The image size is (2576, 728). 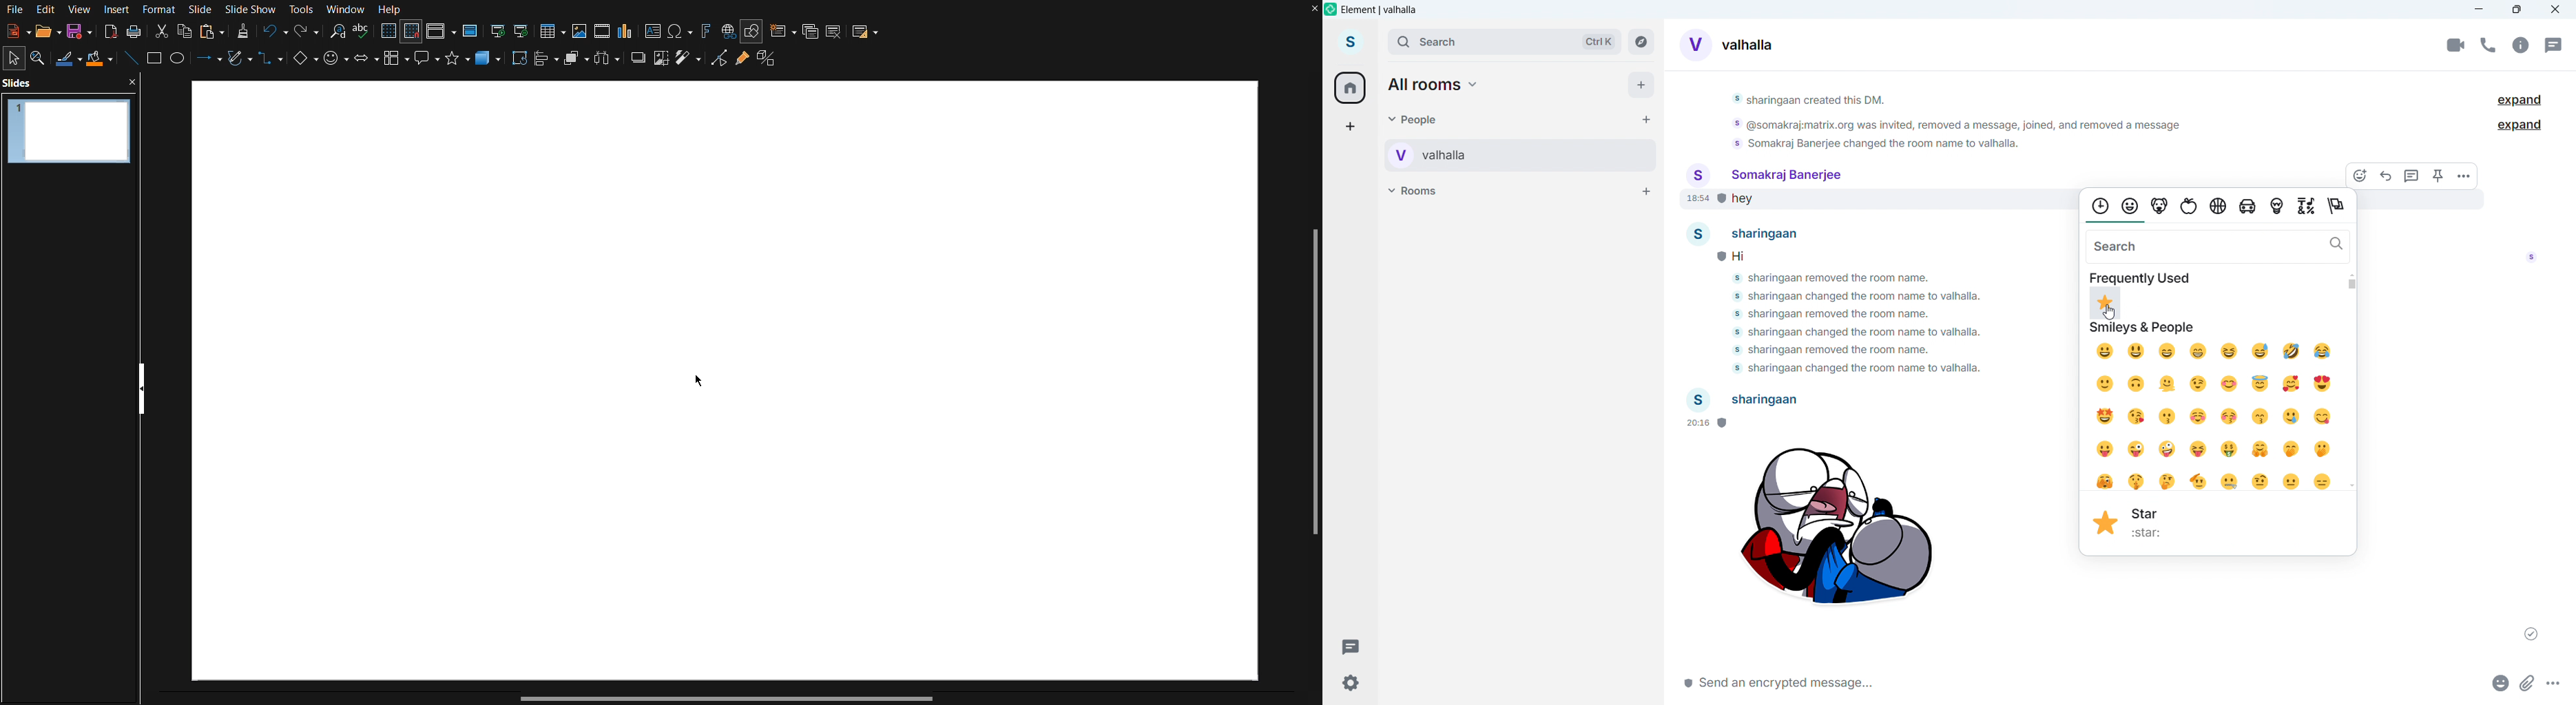 What do you see at coordinates (2264, 384) in the screenshot?
I see `smiling face with halo` at bounding box center [2264, 384].